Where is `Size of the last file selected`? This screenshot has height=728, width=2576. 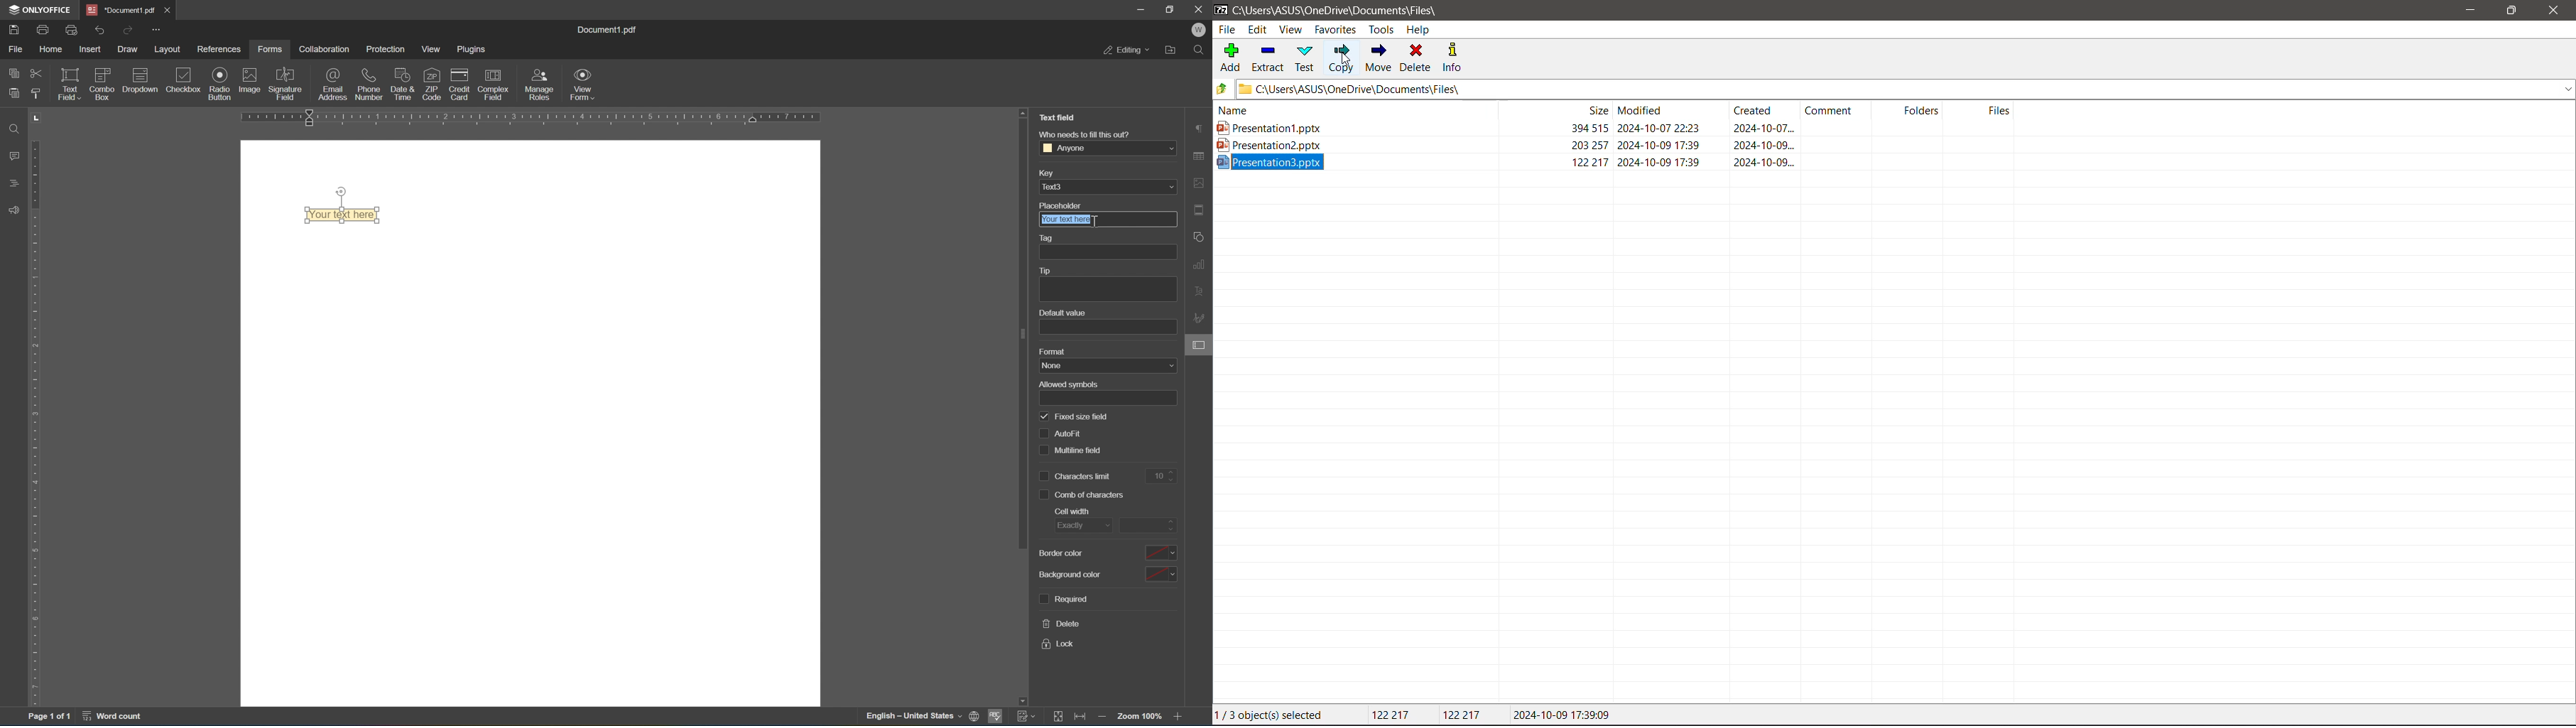 Size of the last file selected is located at coordinates (1464, 715).